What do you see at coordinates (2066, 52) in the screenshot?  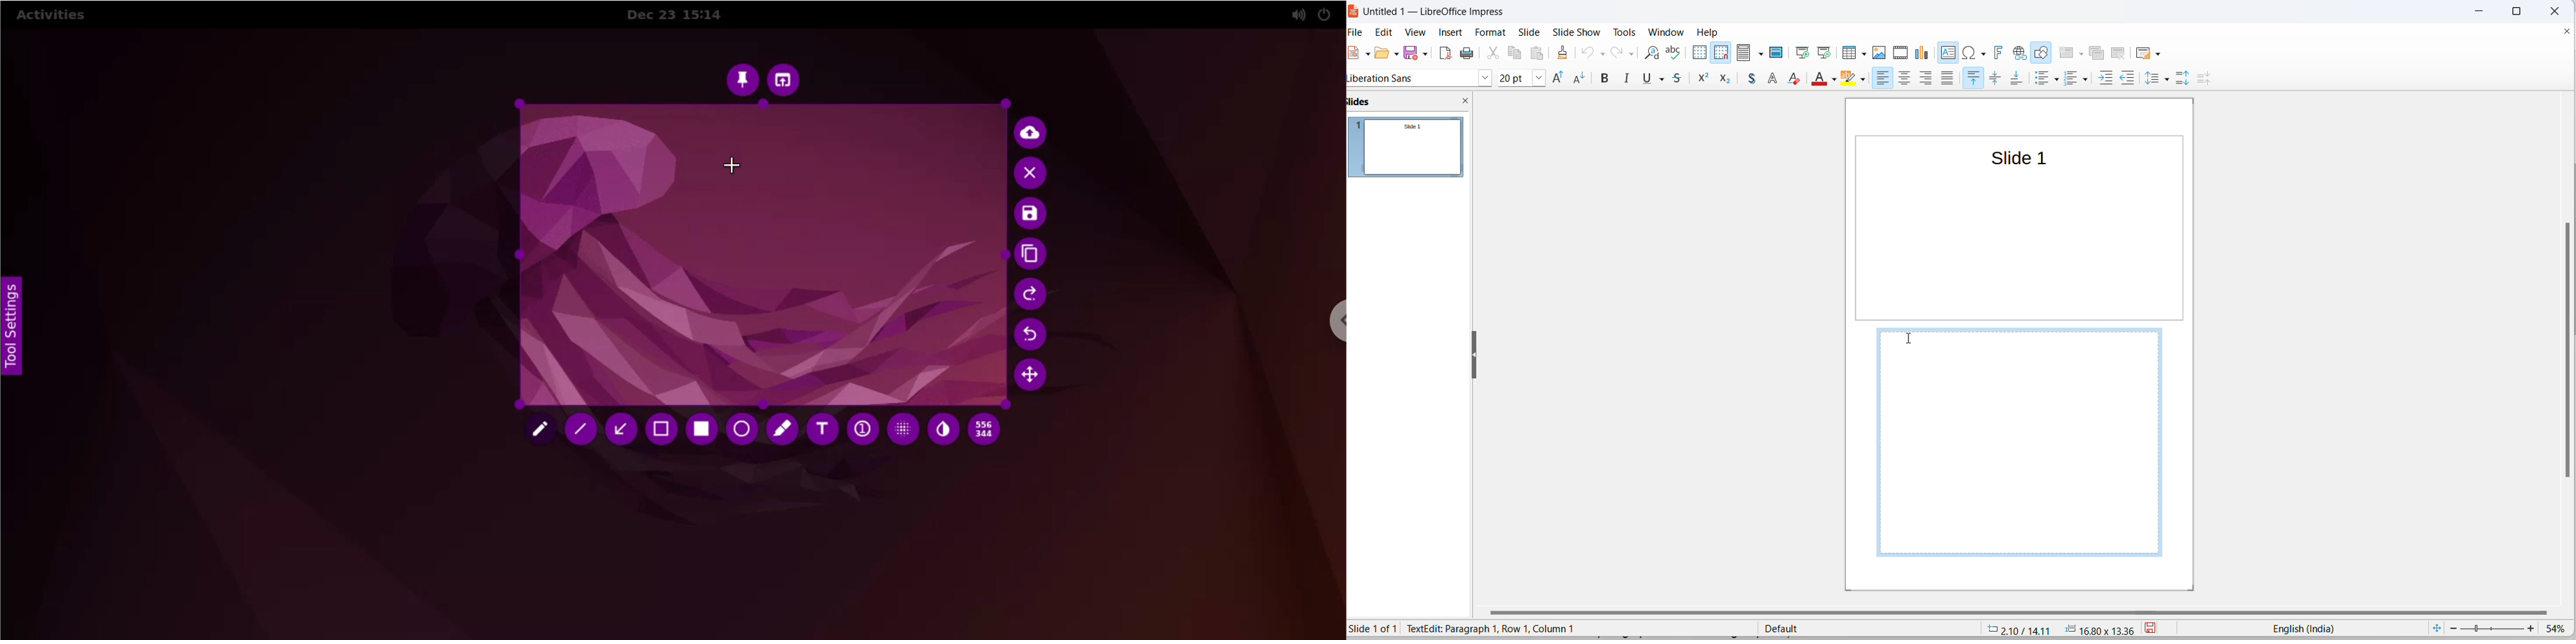 I see `new slide` at bounding box center [2066, 52].